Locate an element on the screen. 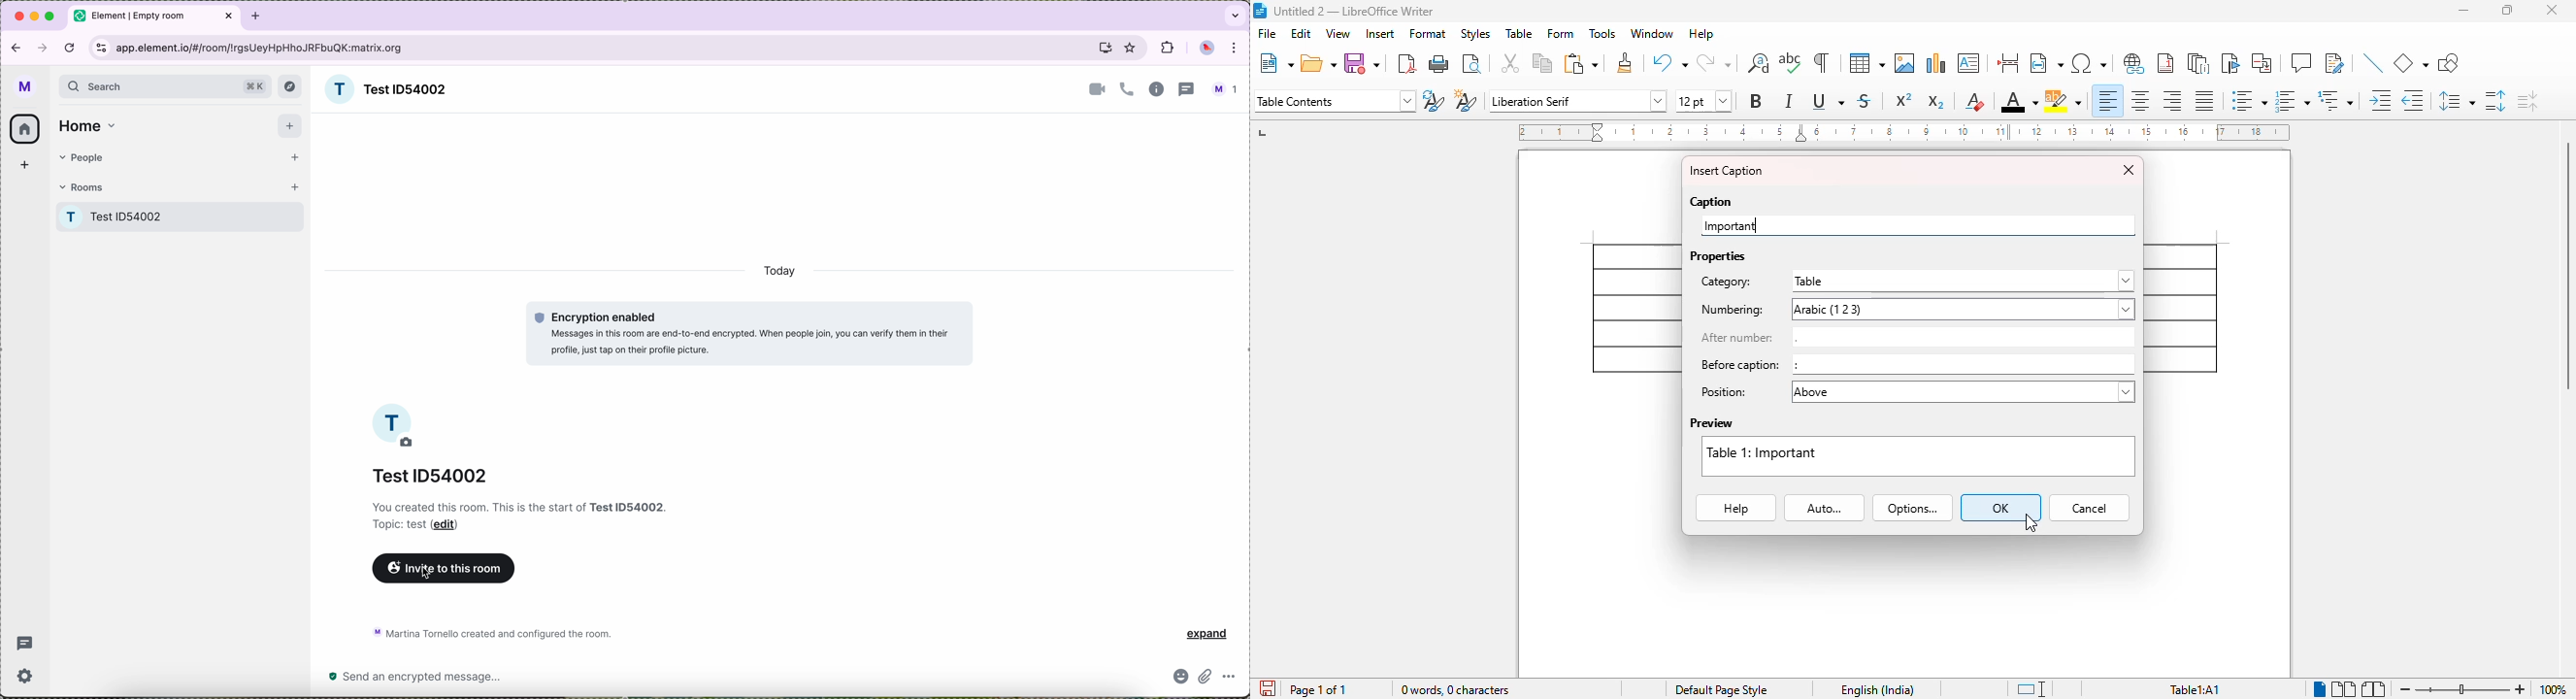 The width and height of the screenshot is (2576, 700). font size is located at coordinates (1704, 101).